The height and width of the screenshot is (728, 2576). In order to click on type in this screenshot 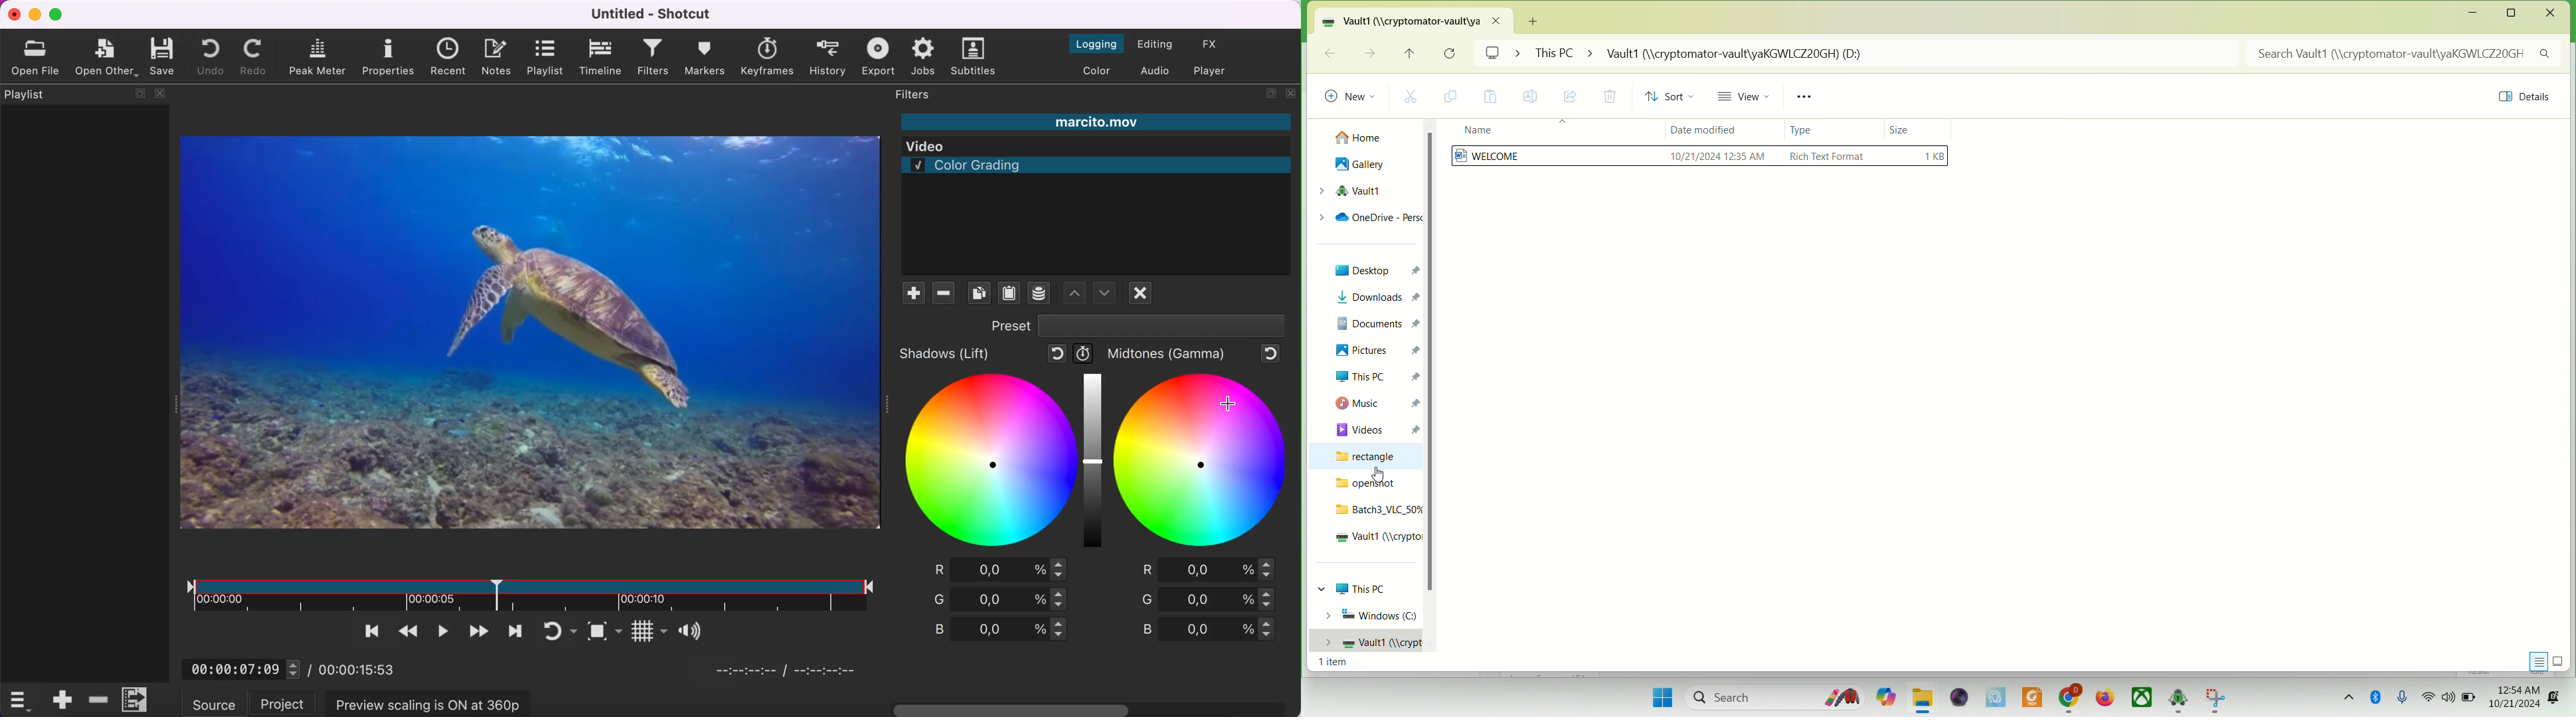, I will do `click(1804, 132)`.